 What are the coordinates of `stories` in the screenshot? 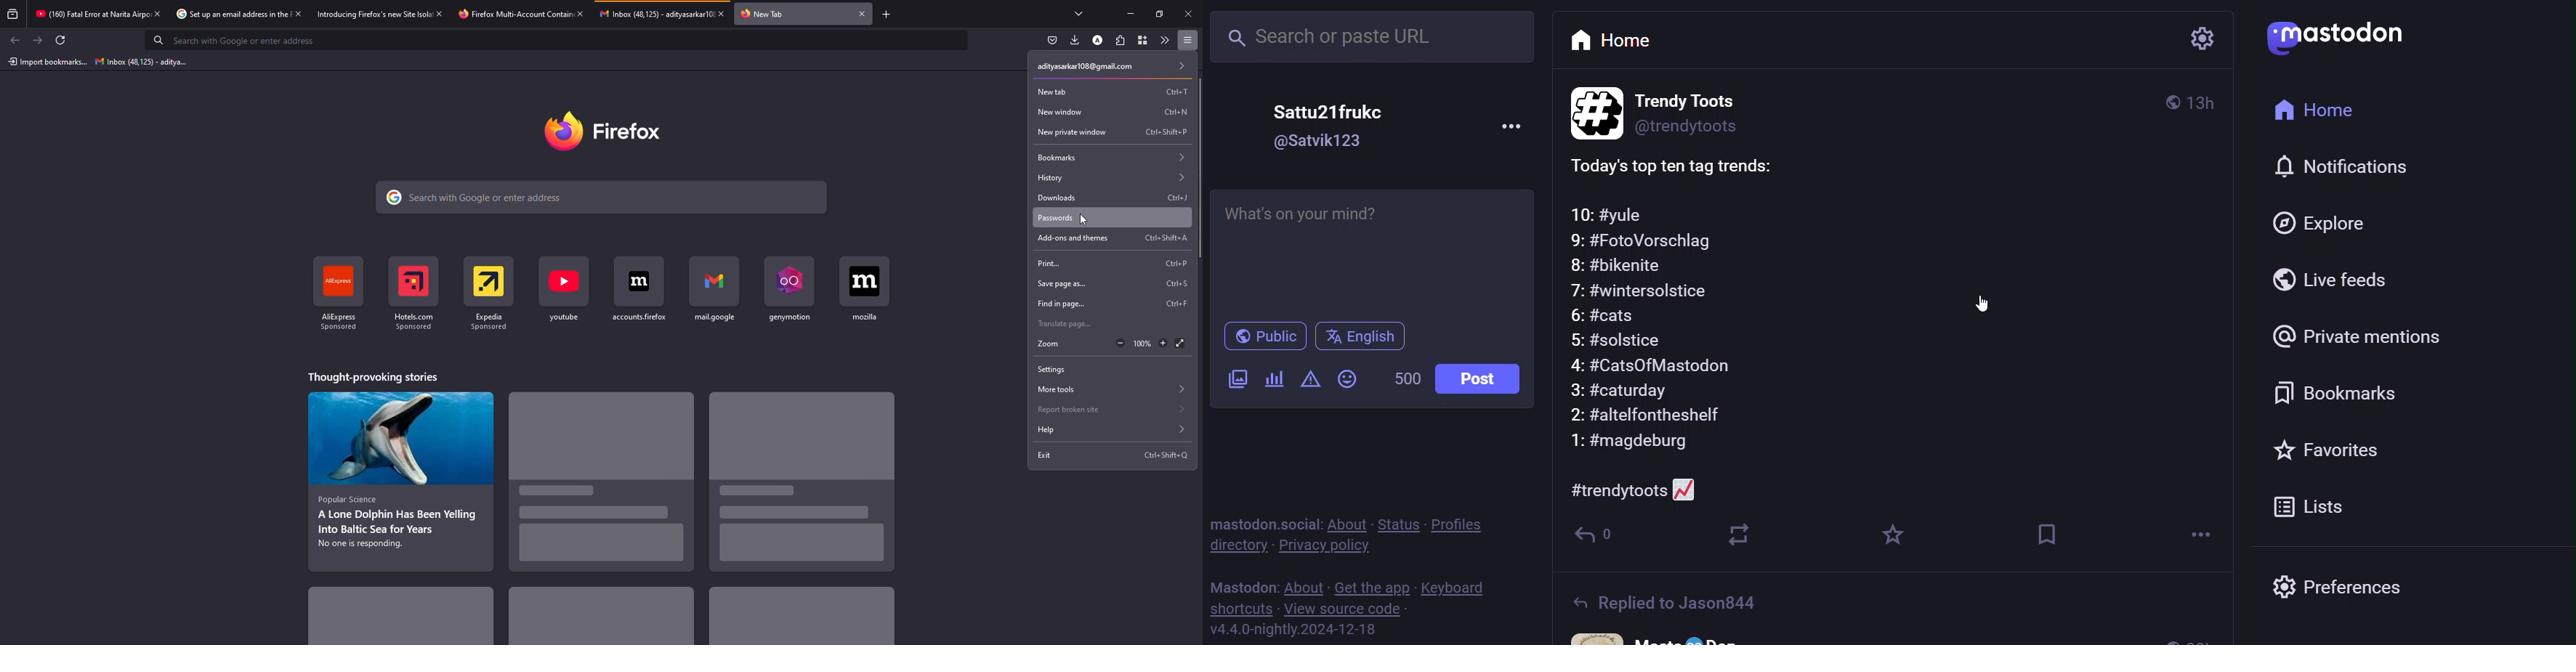 It's located at (790, 478).